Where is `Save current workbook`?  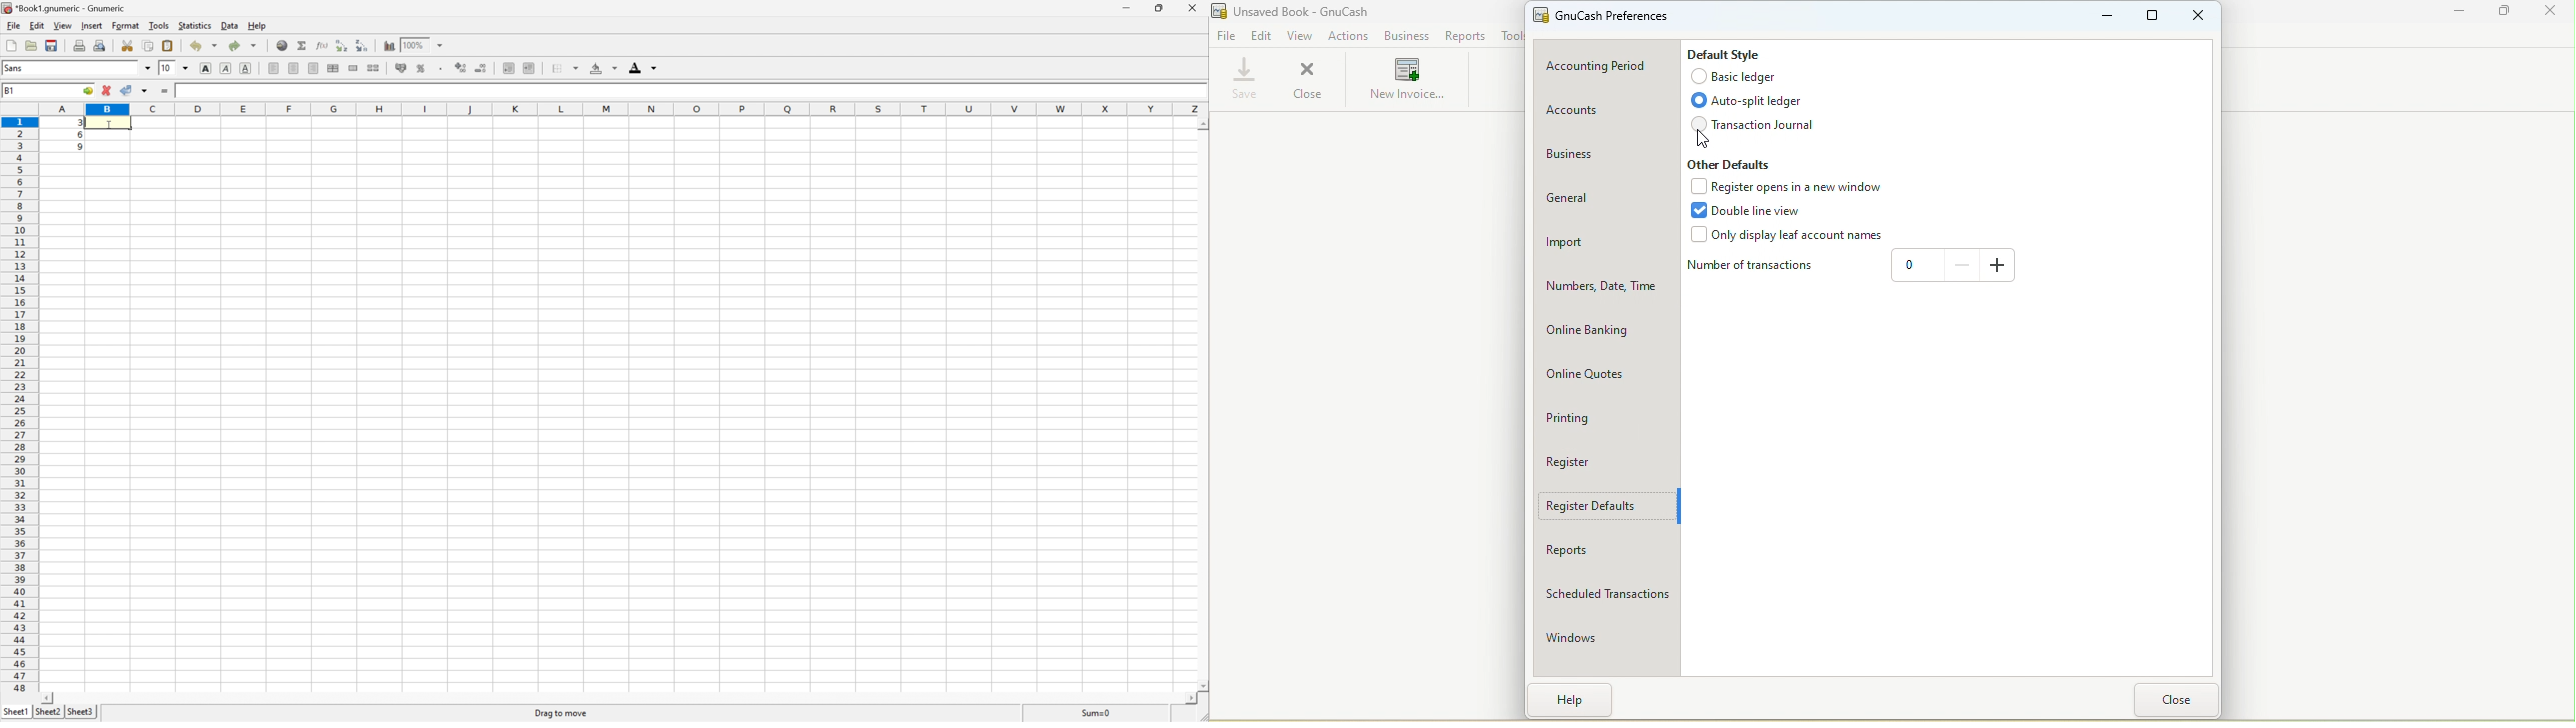
Save current workbook is located at coordinates (49, 46).